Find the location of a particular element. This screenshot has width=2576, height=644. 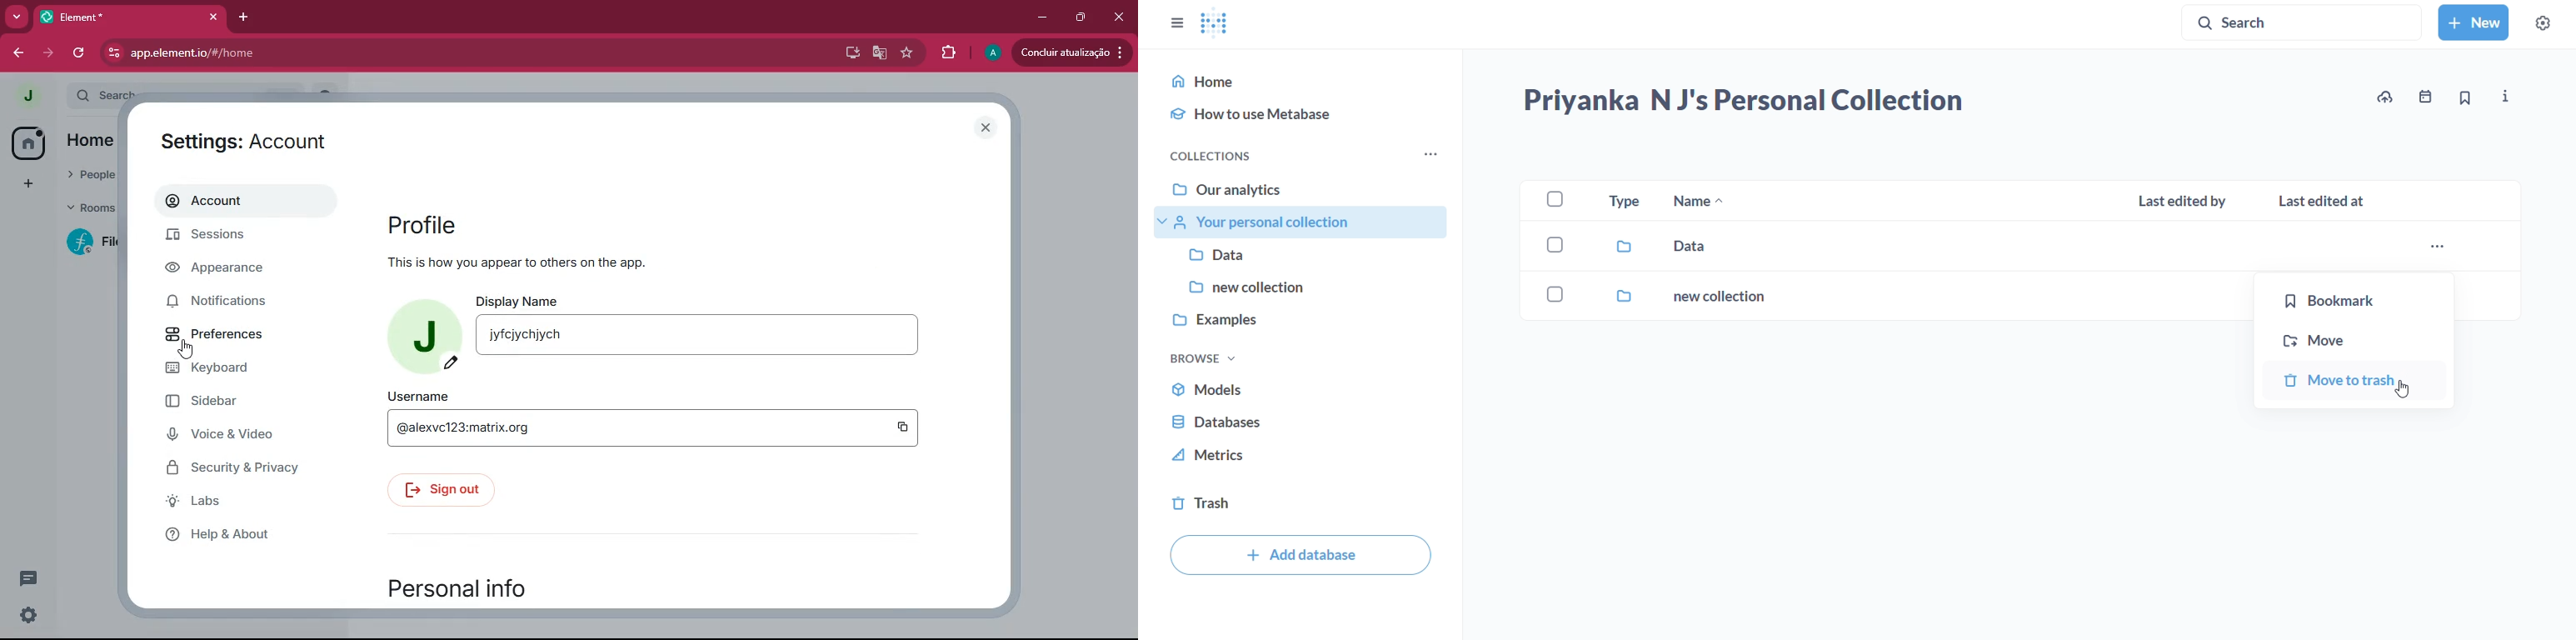

account is located at coordinates (241, 204).